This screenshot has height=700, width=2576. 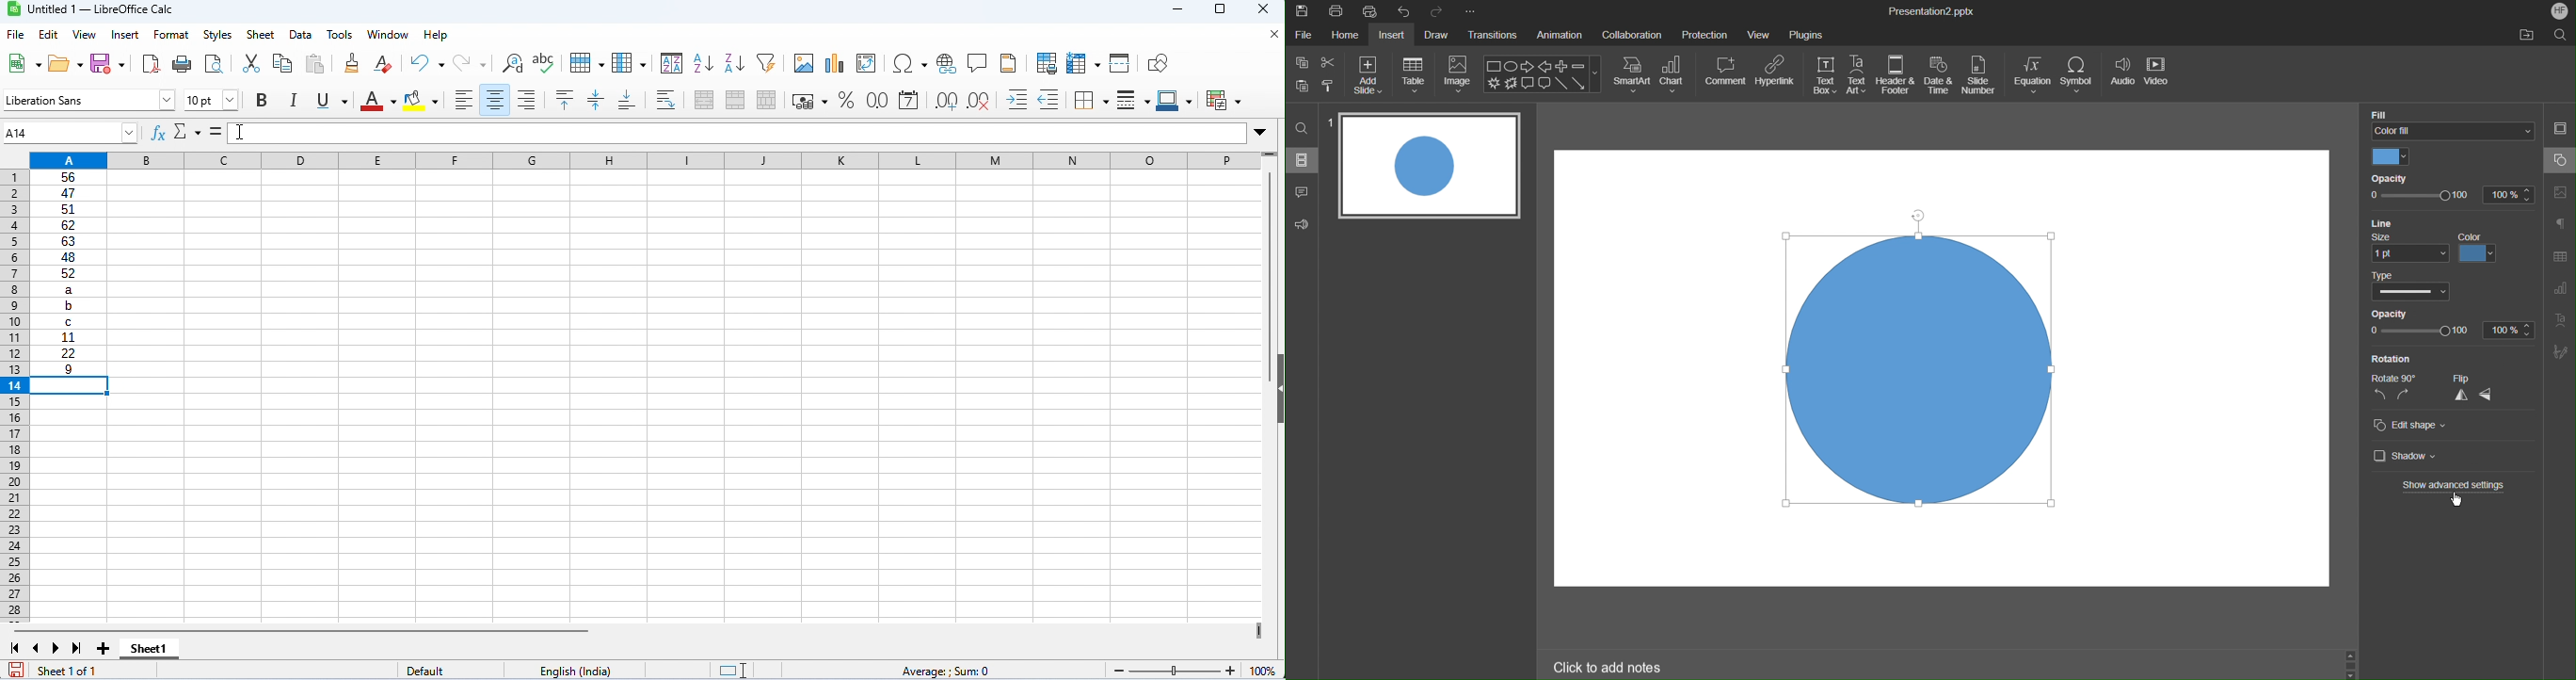 What do you see at coordinates (704, 100) in the screenshot?
I see `merge and center` at bounding box center [704, 100].